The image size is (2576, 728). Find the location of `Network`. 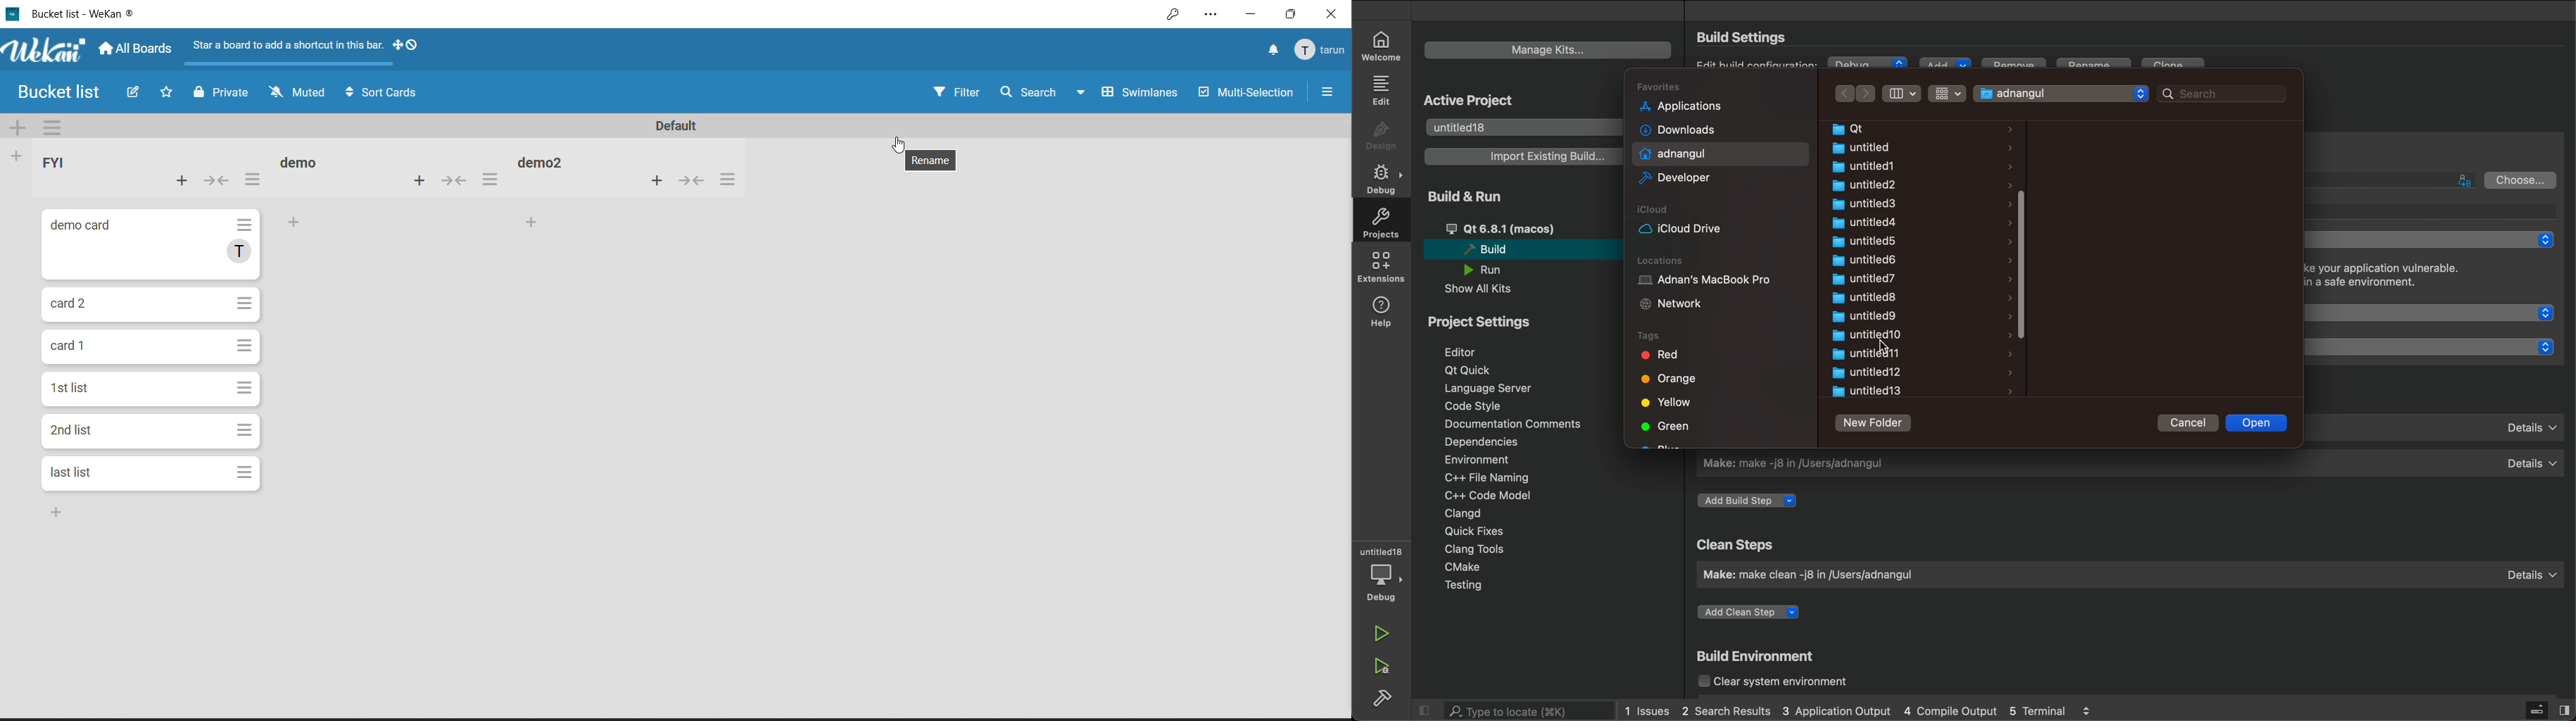

Network is located at coordinates (1671, 306).